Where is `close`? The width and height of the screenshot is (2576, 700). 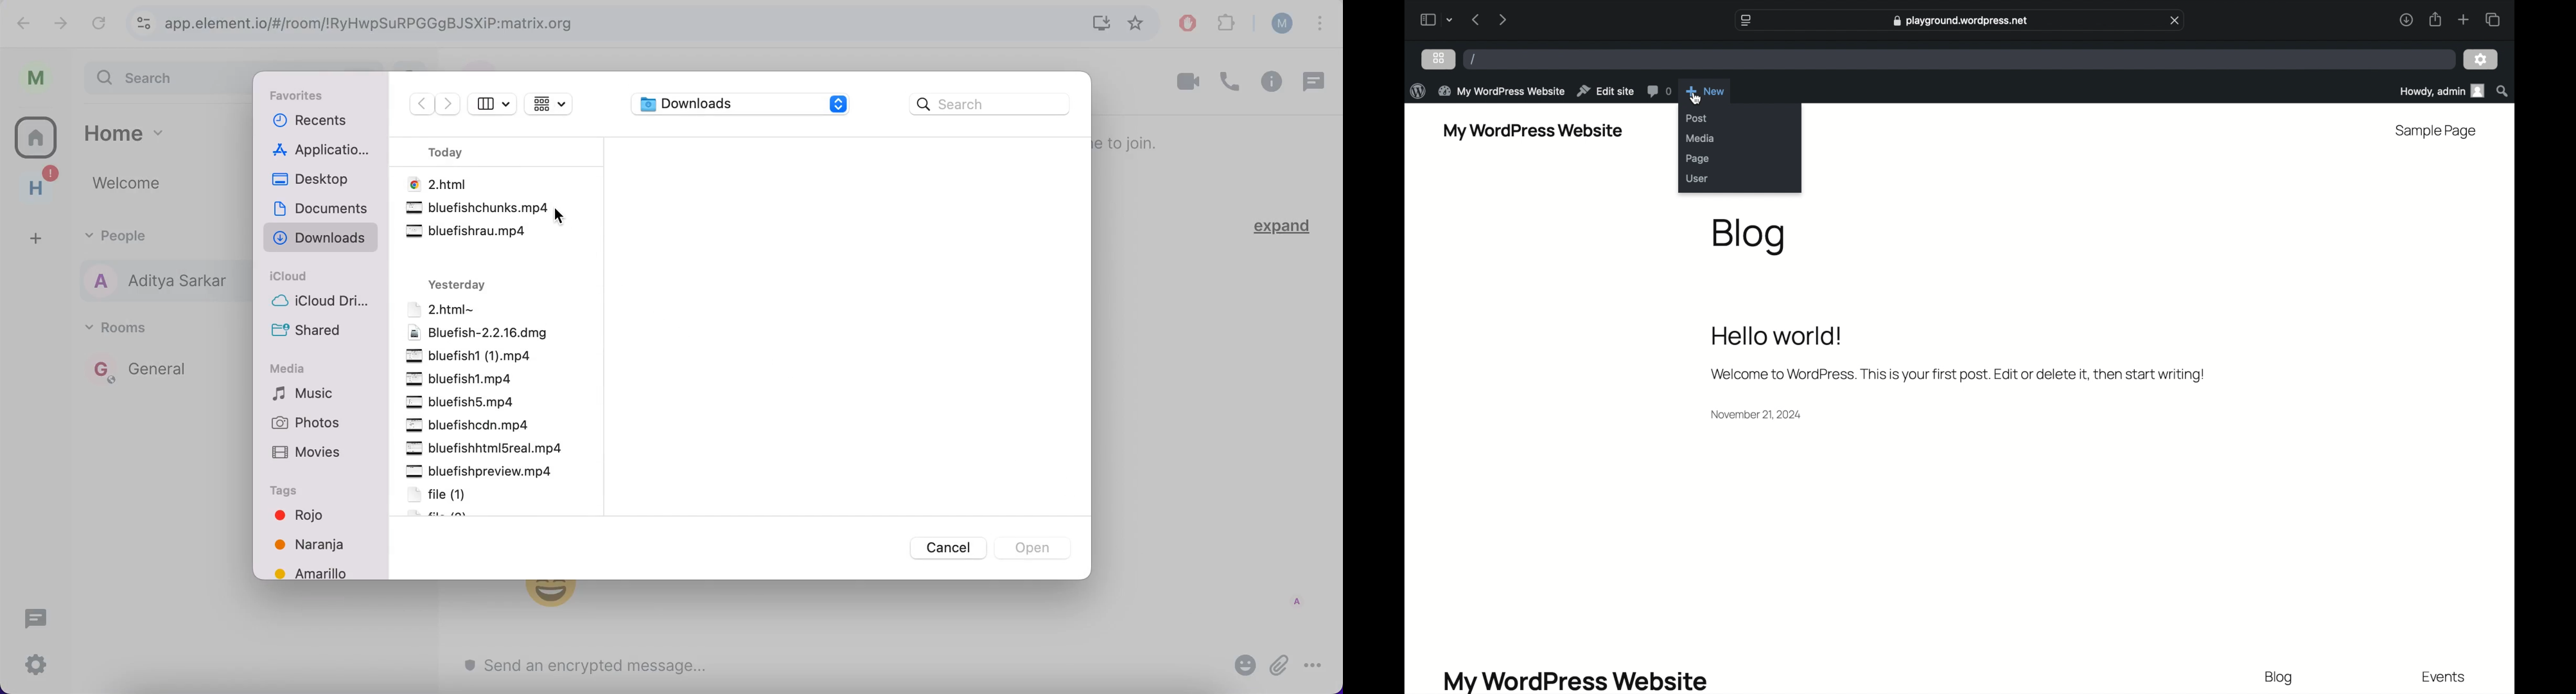
close is located at coordinates (2176, 21).